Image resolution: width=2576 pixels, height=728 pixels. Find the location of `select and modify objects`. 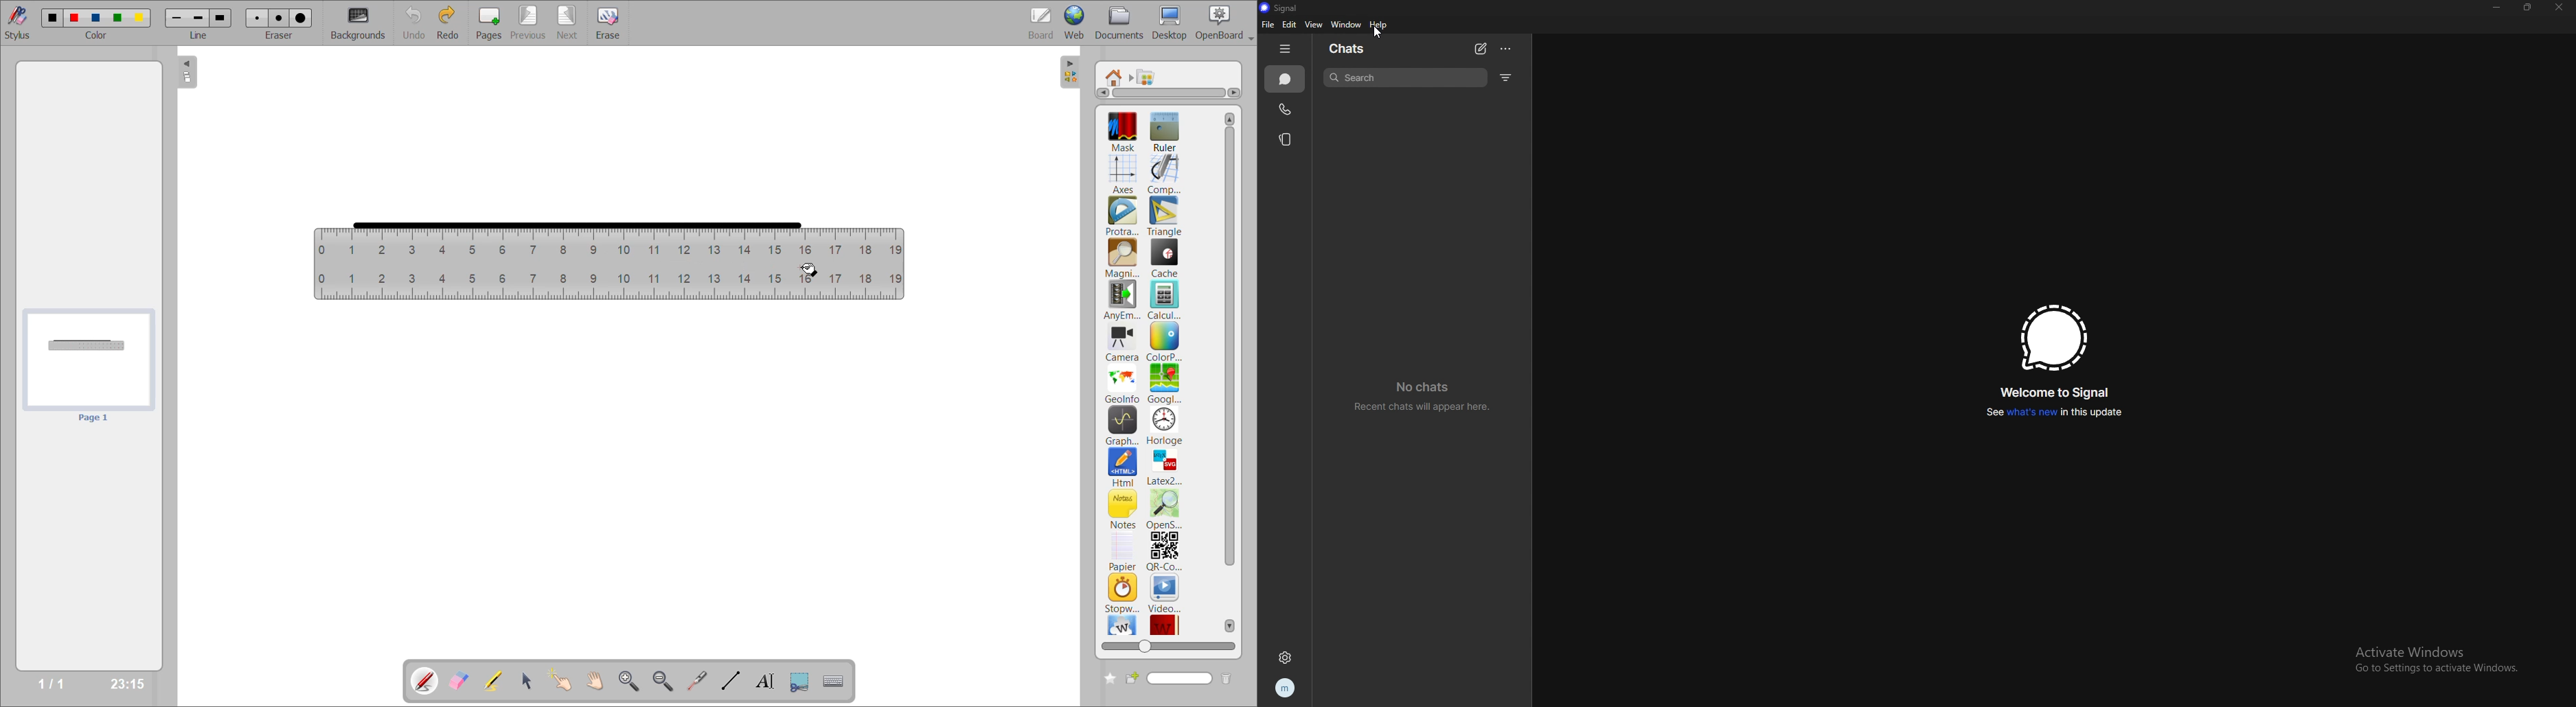

select and modify objects is located at coordinates (529, 681).